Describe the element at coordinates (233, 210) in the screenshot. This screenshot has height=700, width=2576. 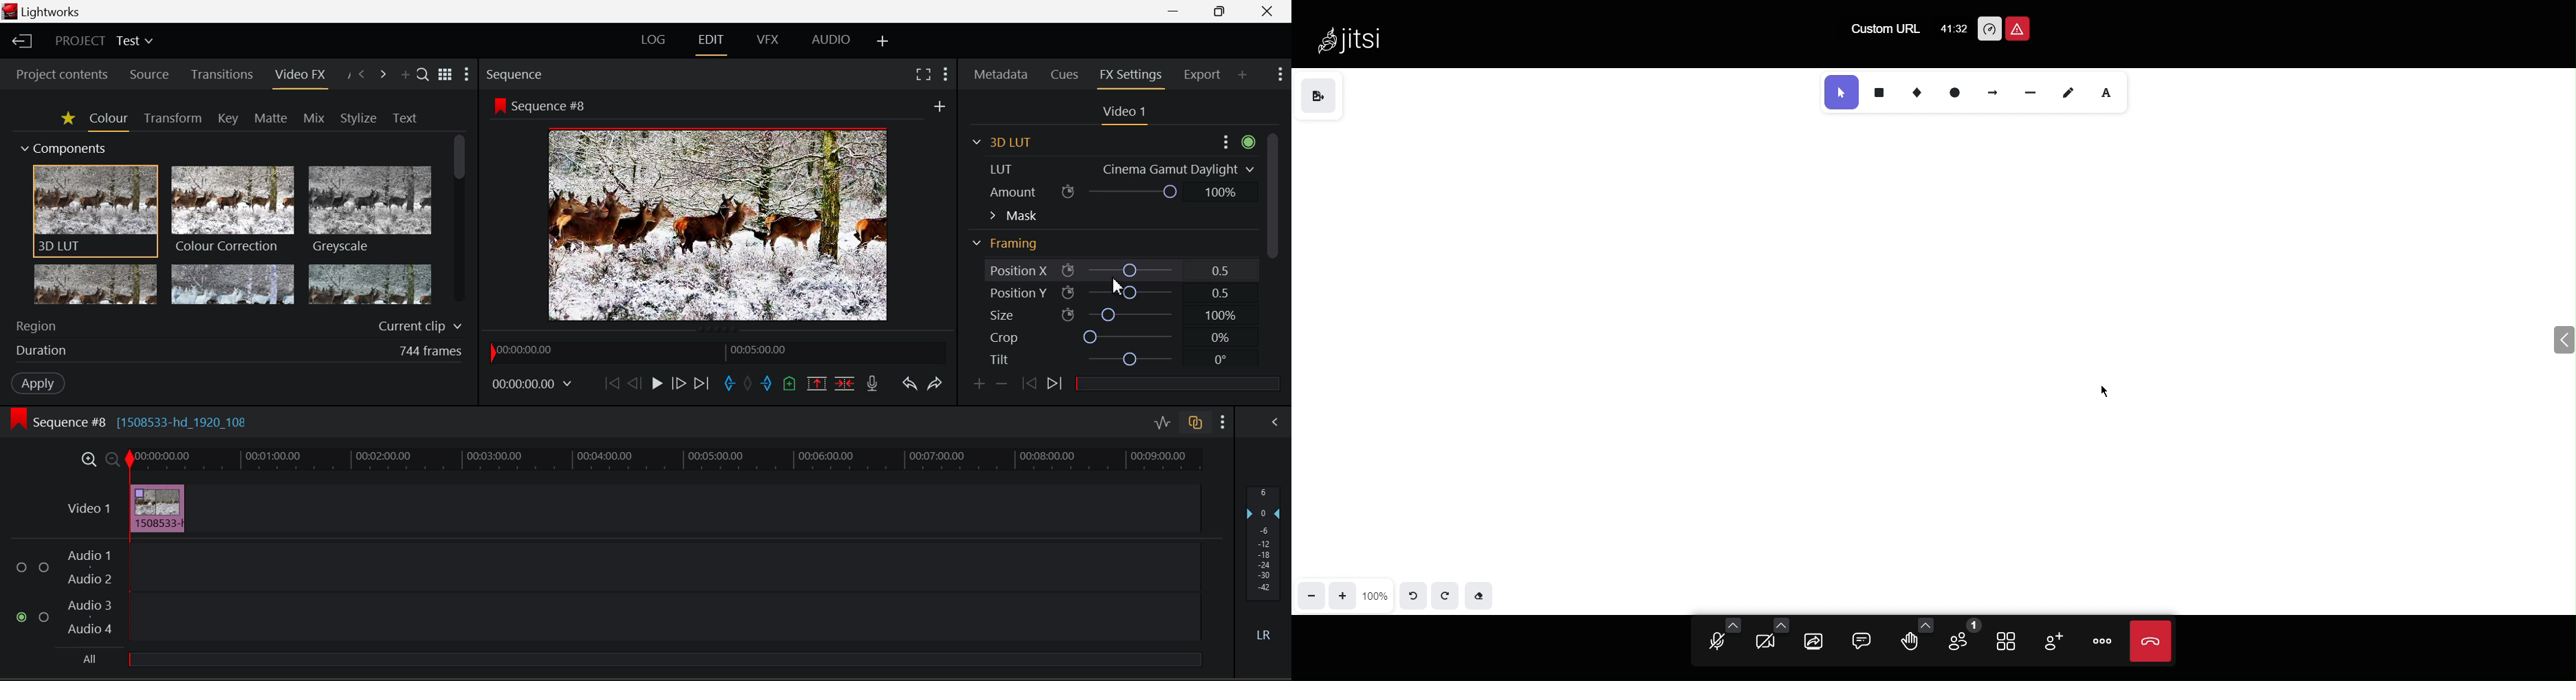
I see `Colour Correction` at that location.